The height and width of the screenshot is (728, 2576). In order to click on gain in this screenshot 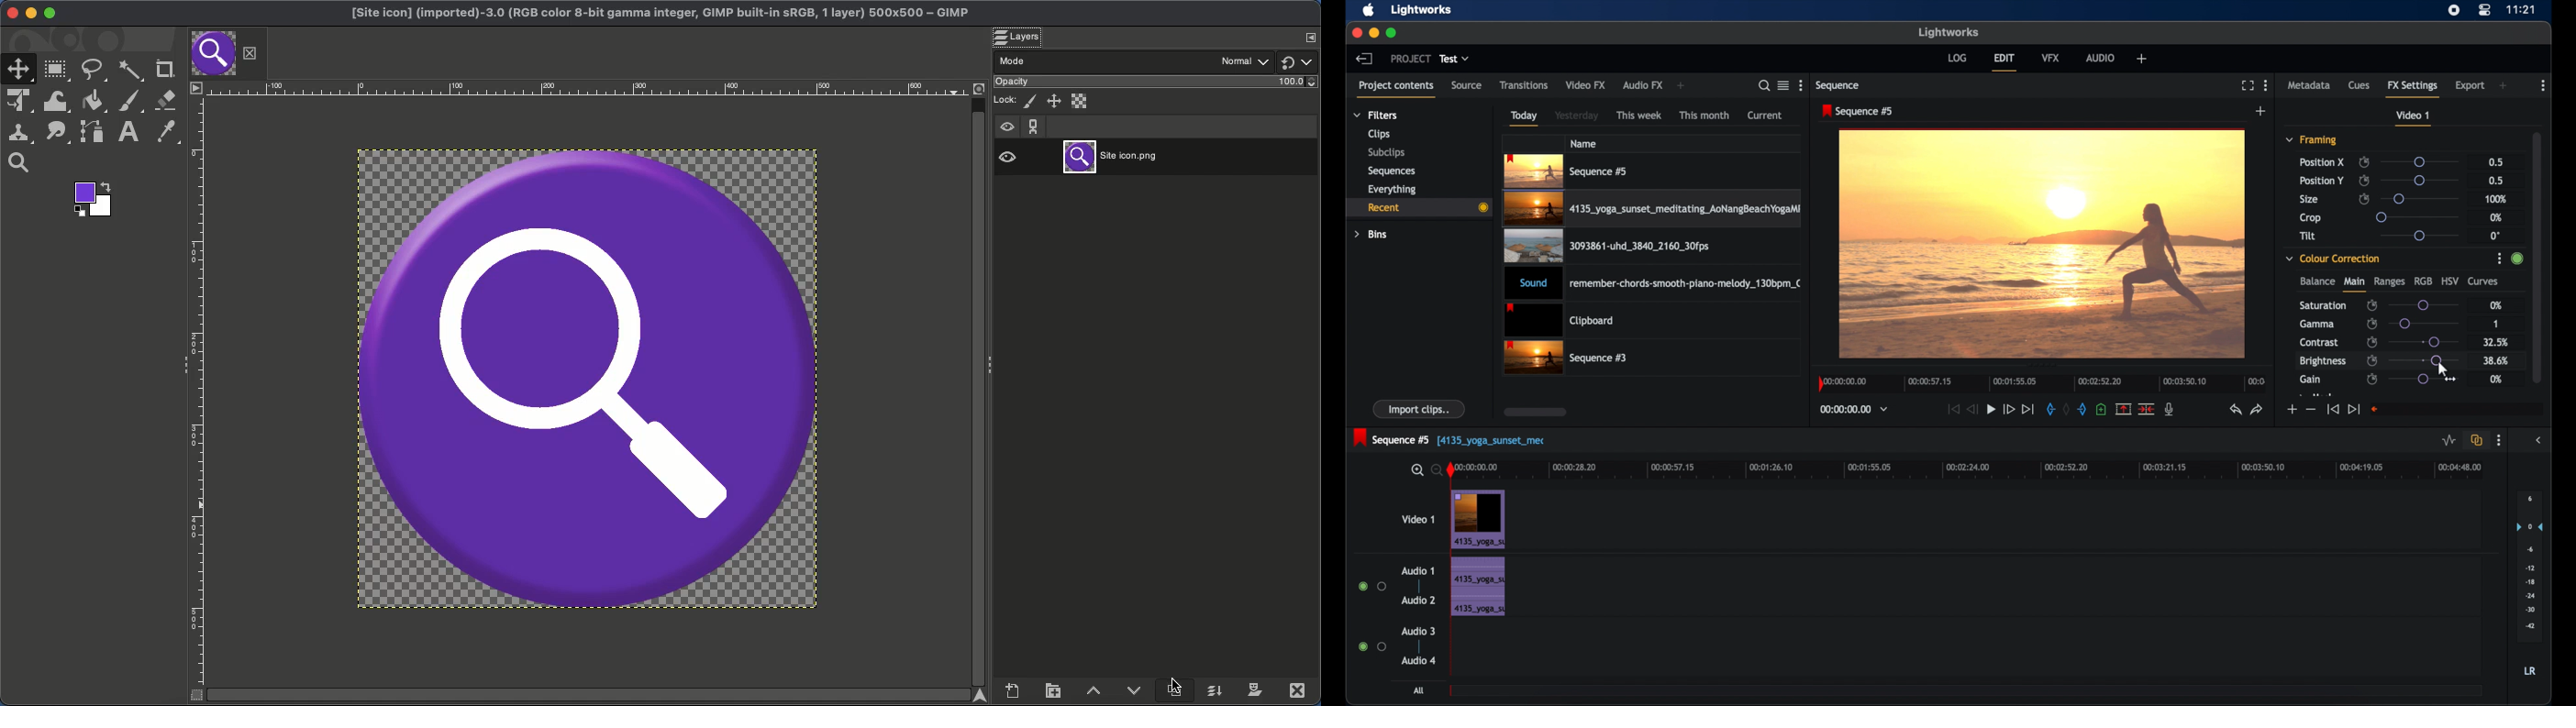, I will do `click(2311, 380)`.